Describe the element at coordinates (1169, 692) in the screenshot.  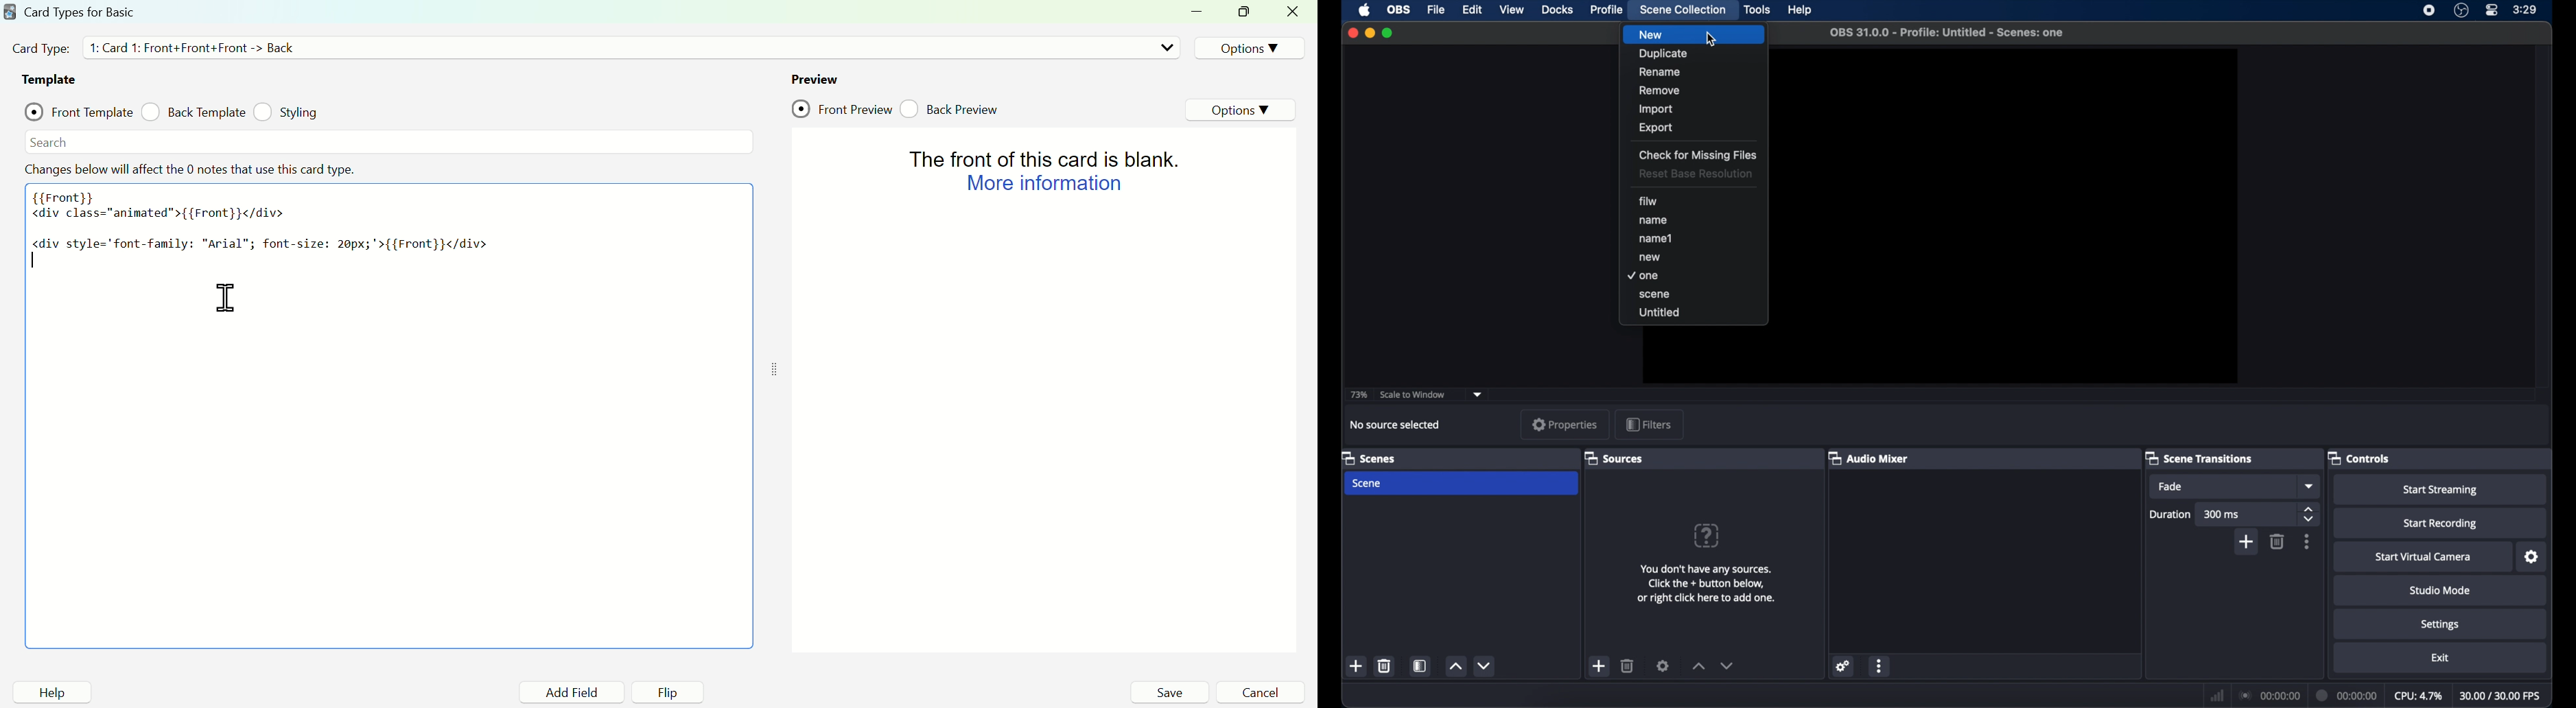
I see `save` at that location.